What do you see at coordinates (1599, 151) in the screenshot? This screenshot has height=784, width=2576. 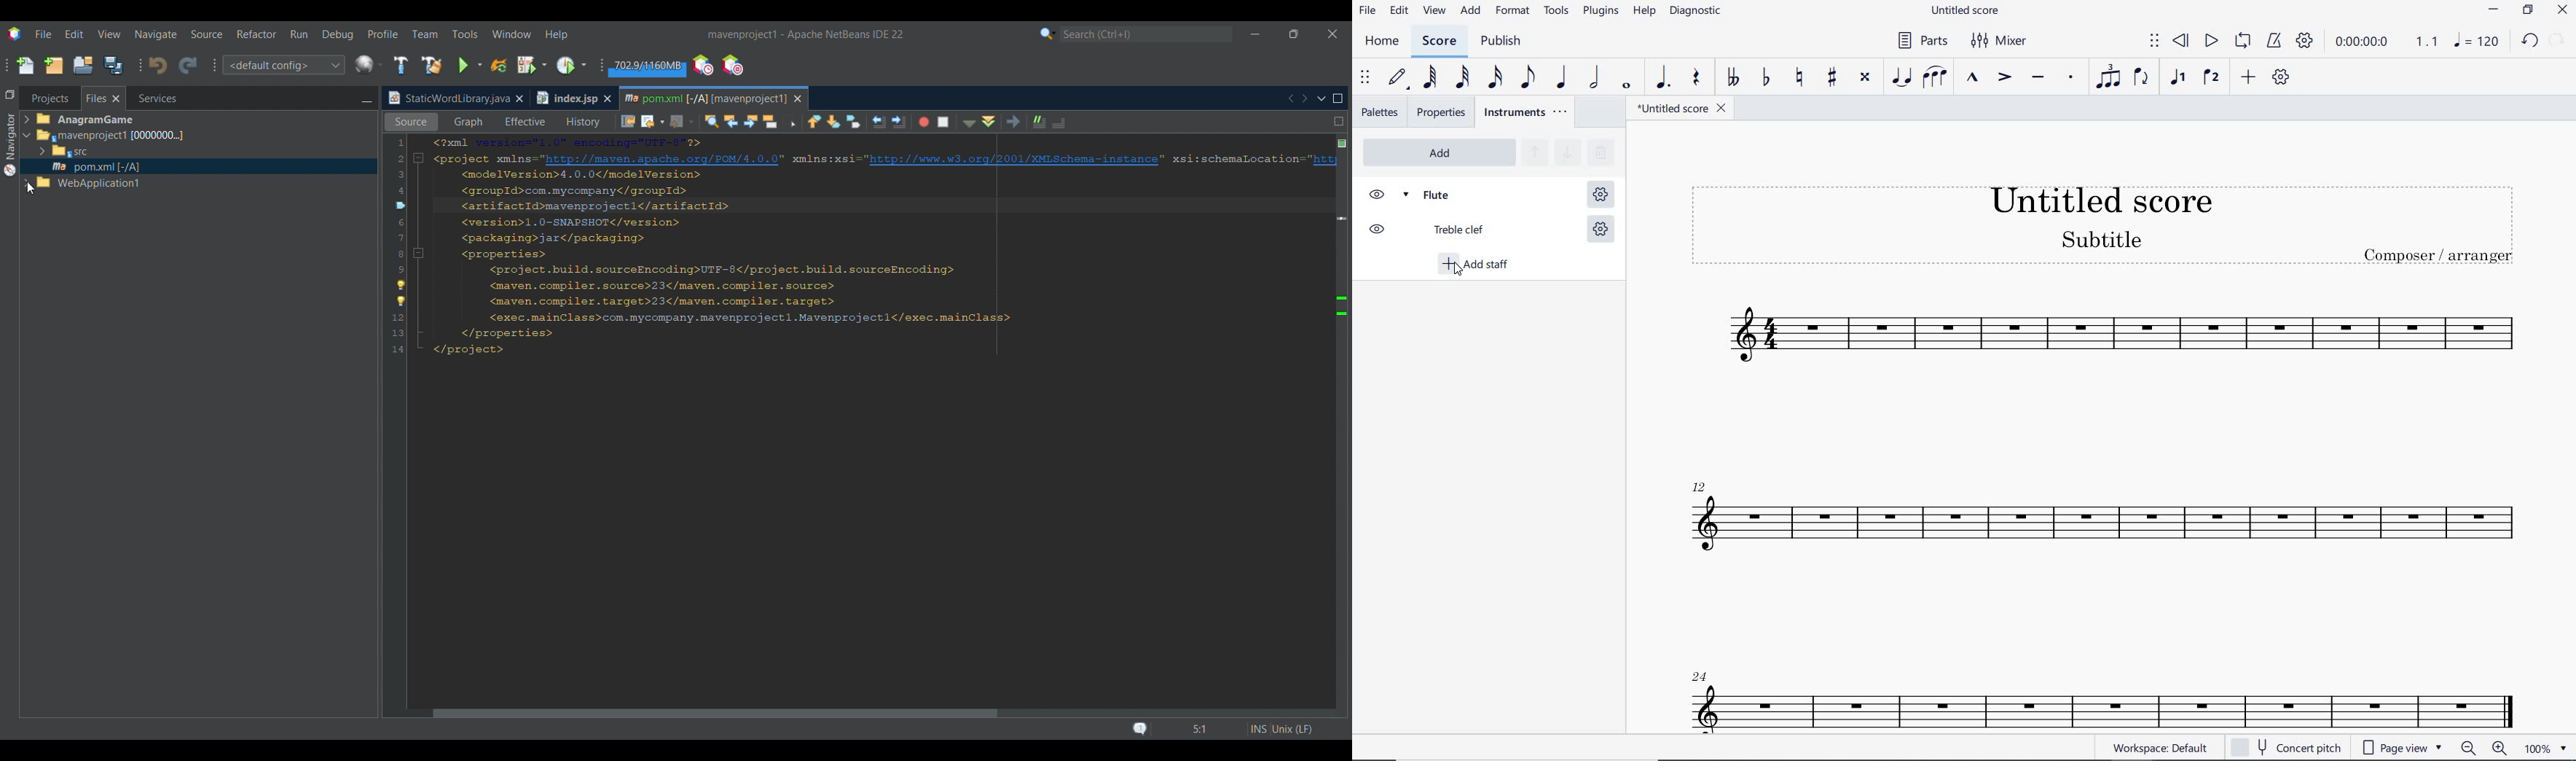 I see `REMOVE SELECTED INSTRUMENTS` at bounding box center [1599, 151].